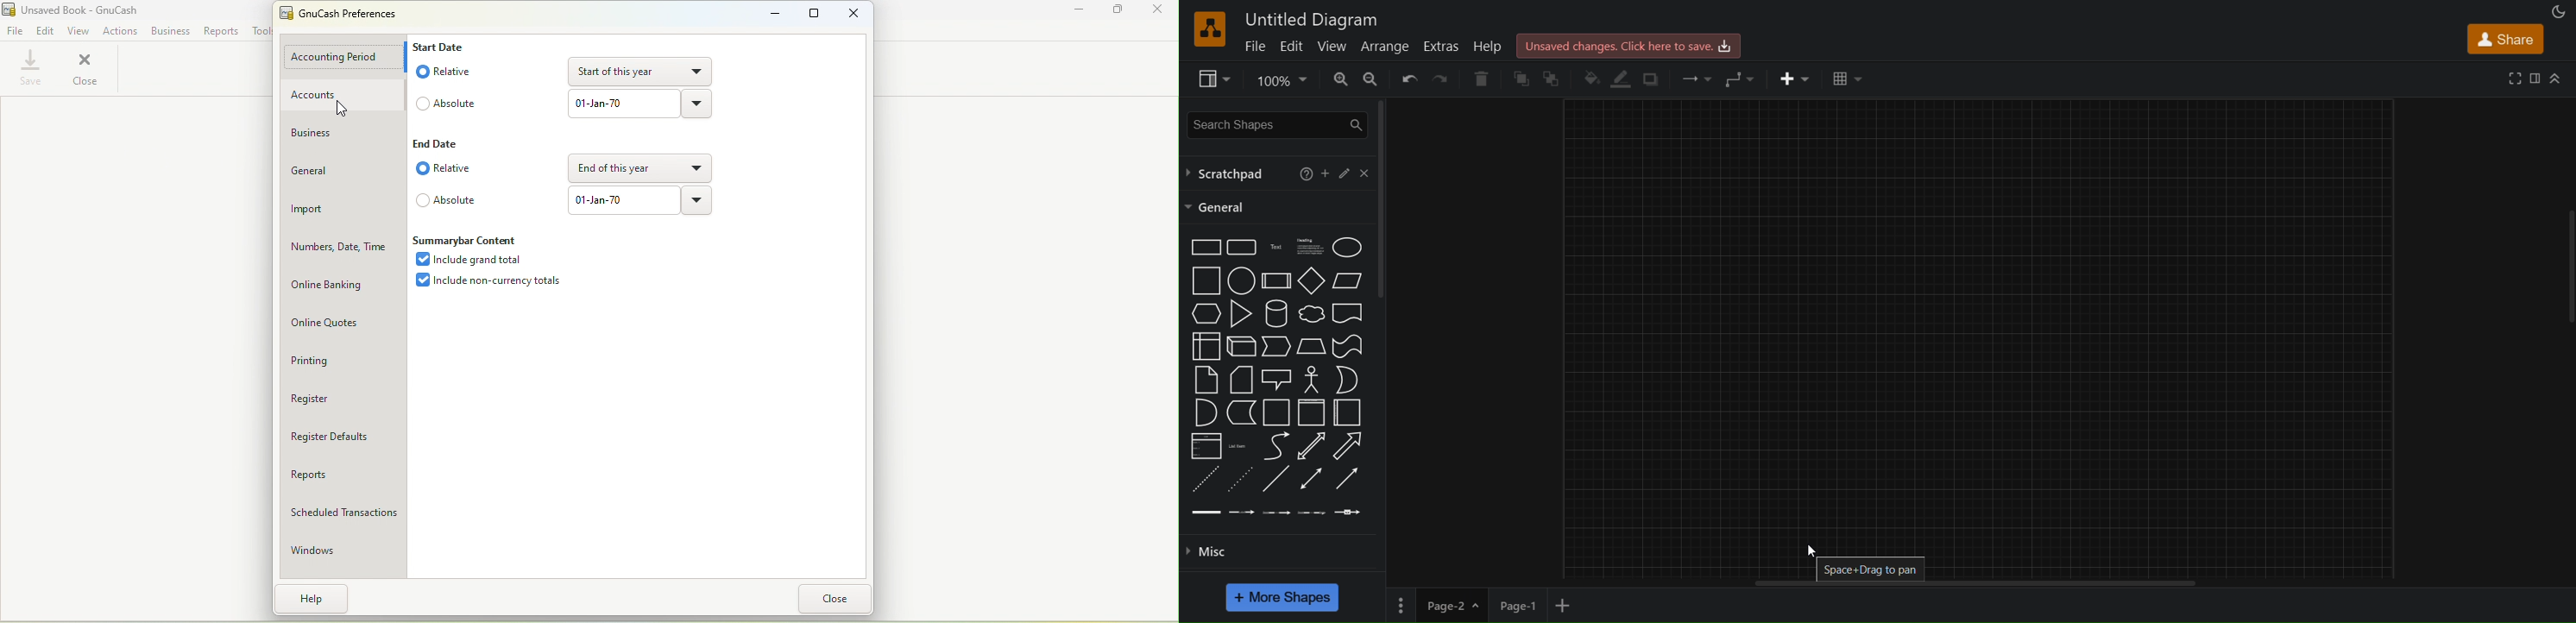 The height and width of the screenshot is (644, 2576). Describe the element at coordinates (1380, 199) in the screenshot. I see `vertical scroll bar` at that location.